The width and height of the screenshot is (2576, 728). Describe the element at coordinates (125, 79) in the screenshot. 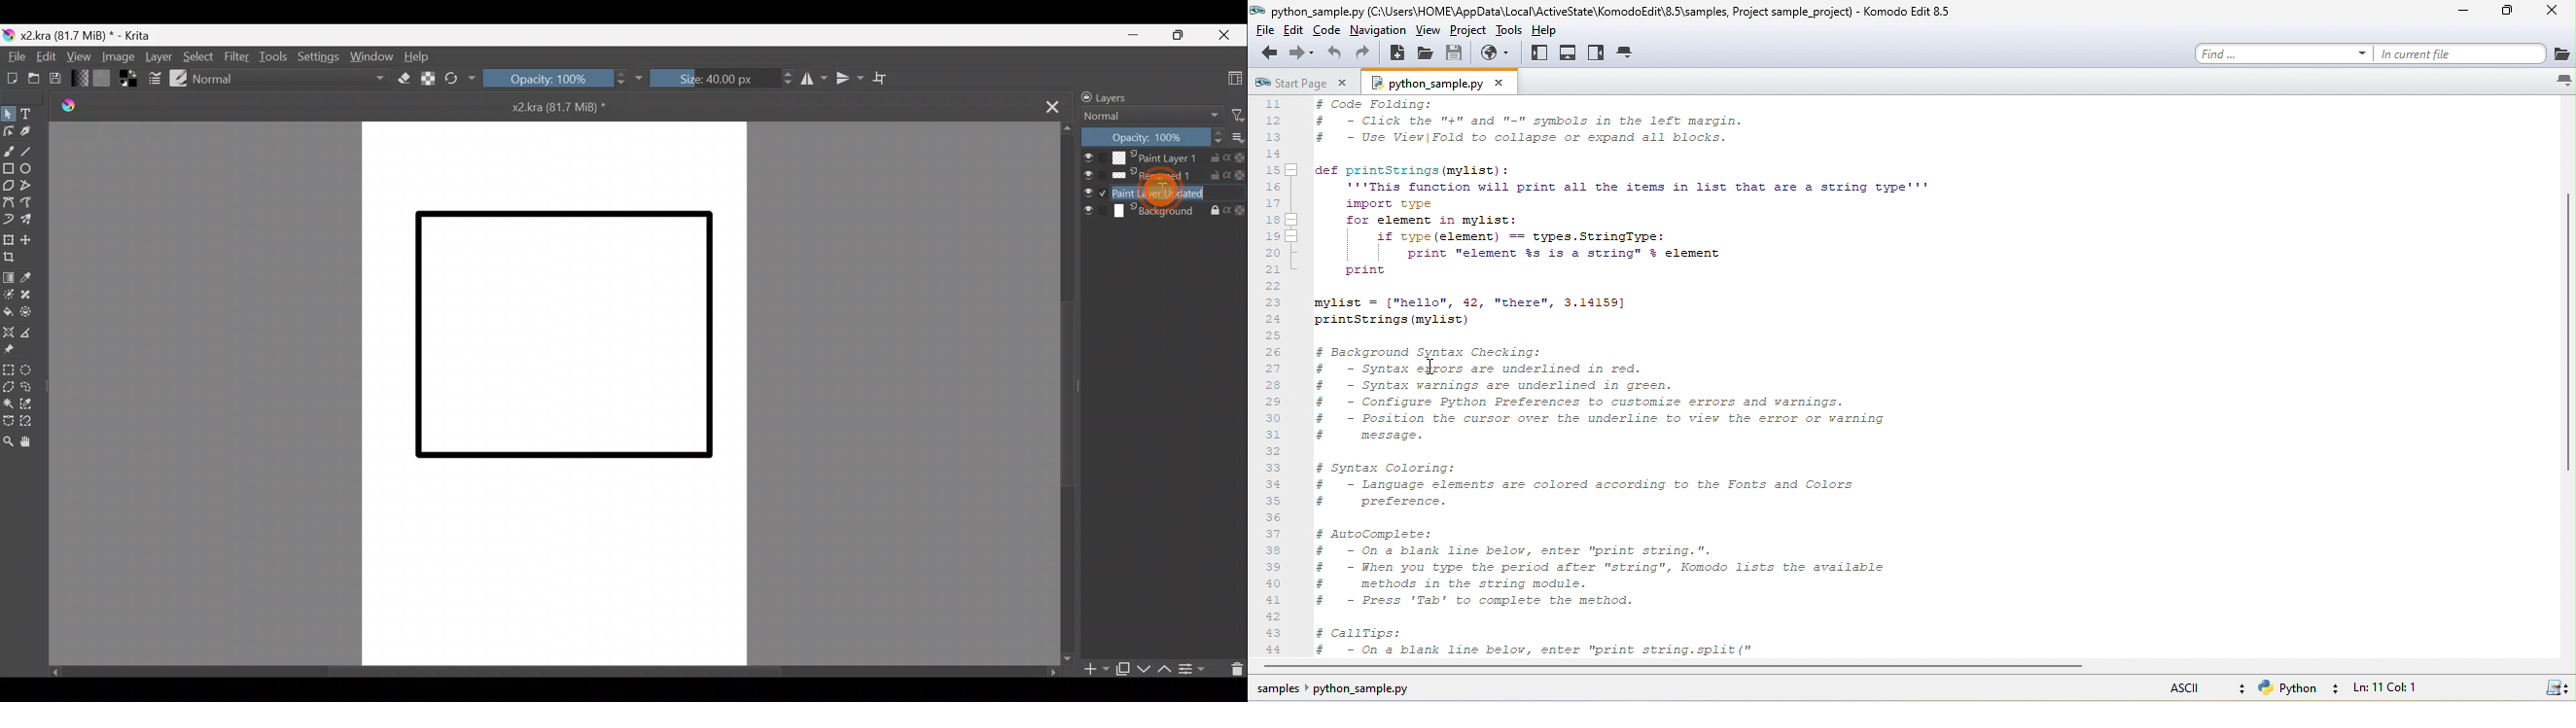

I see `Set foreground & background colors` at that location.